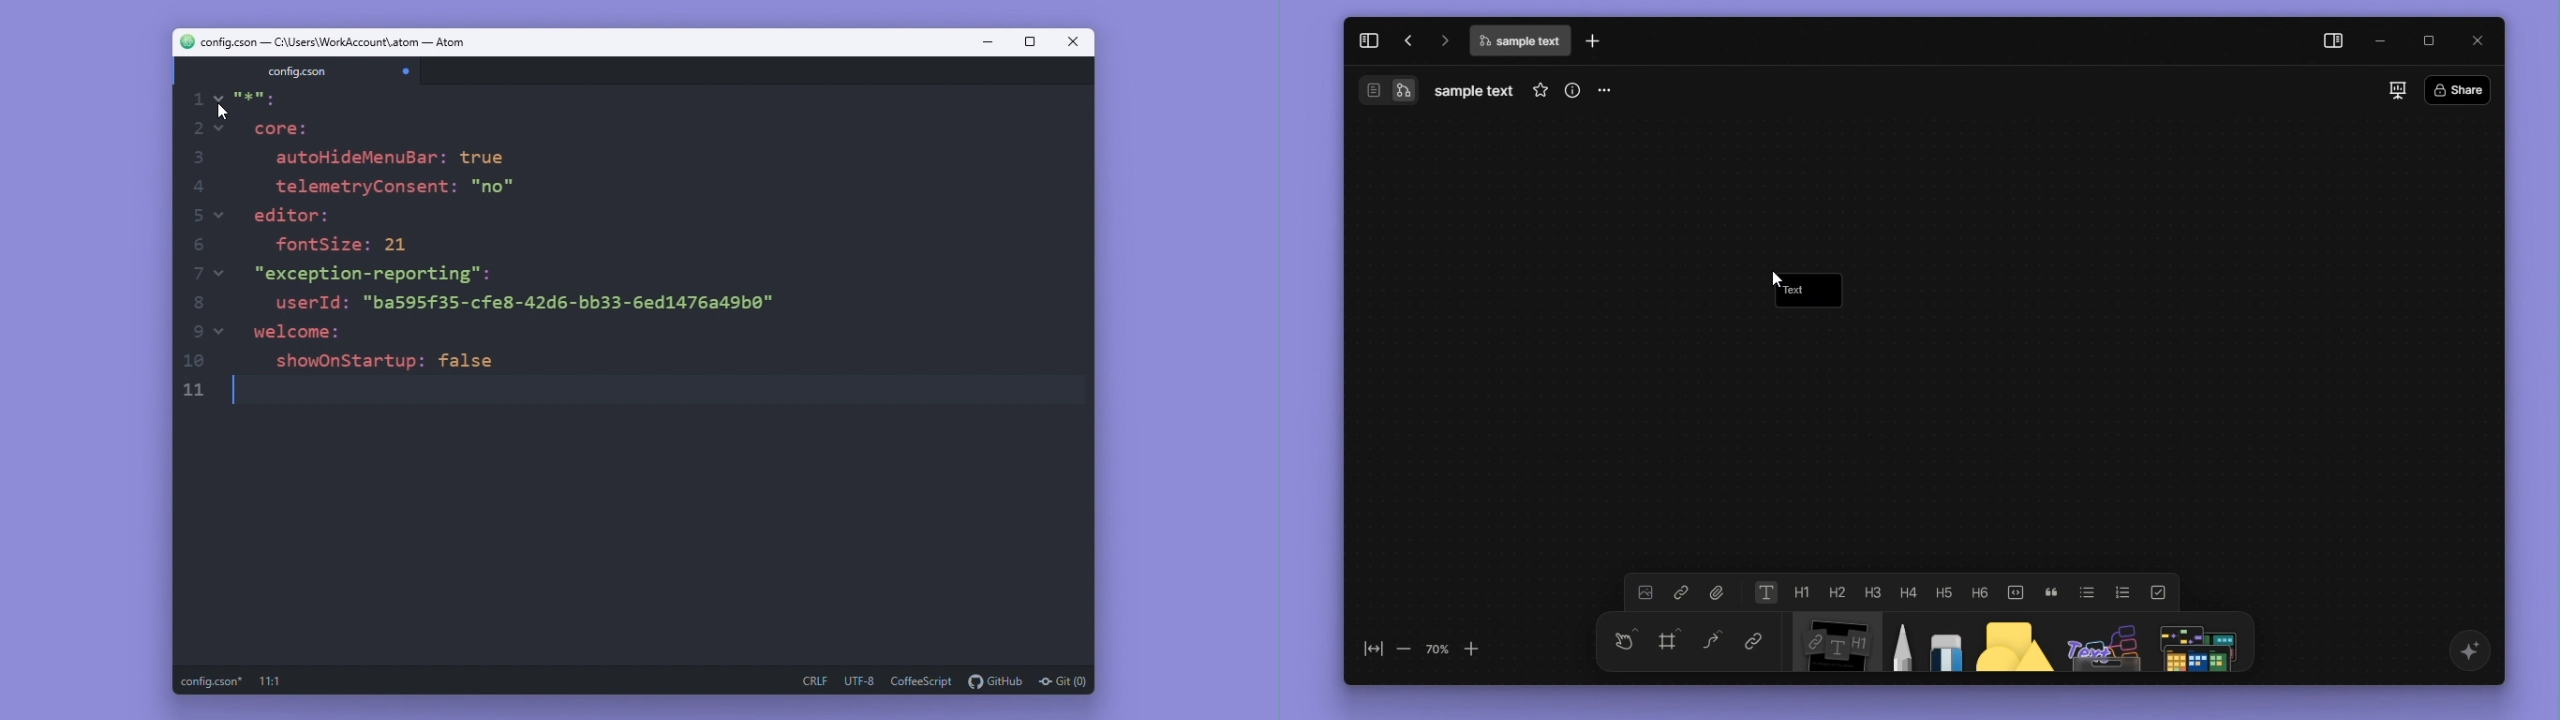 The height and width of the screenshot is (728, 2576). I want to click on eraser, so click(1942, 643).